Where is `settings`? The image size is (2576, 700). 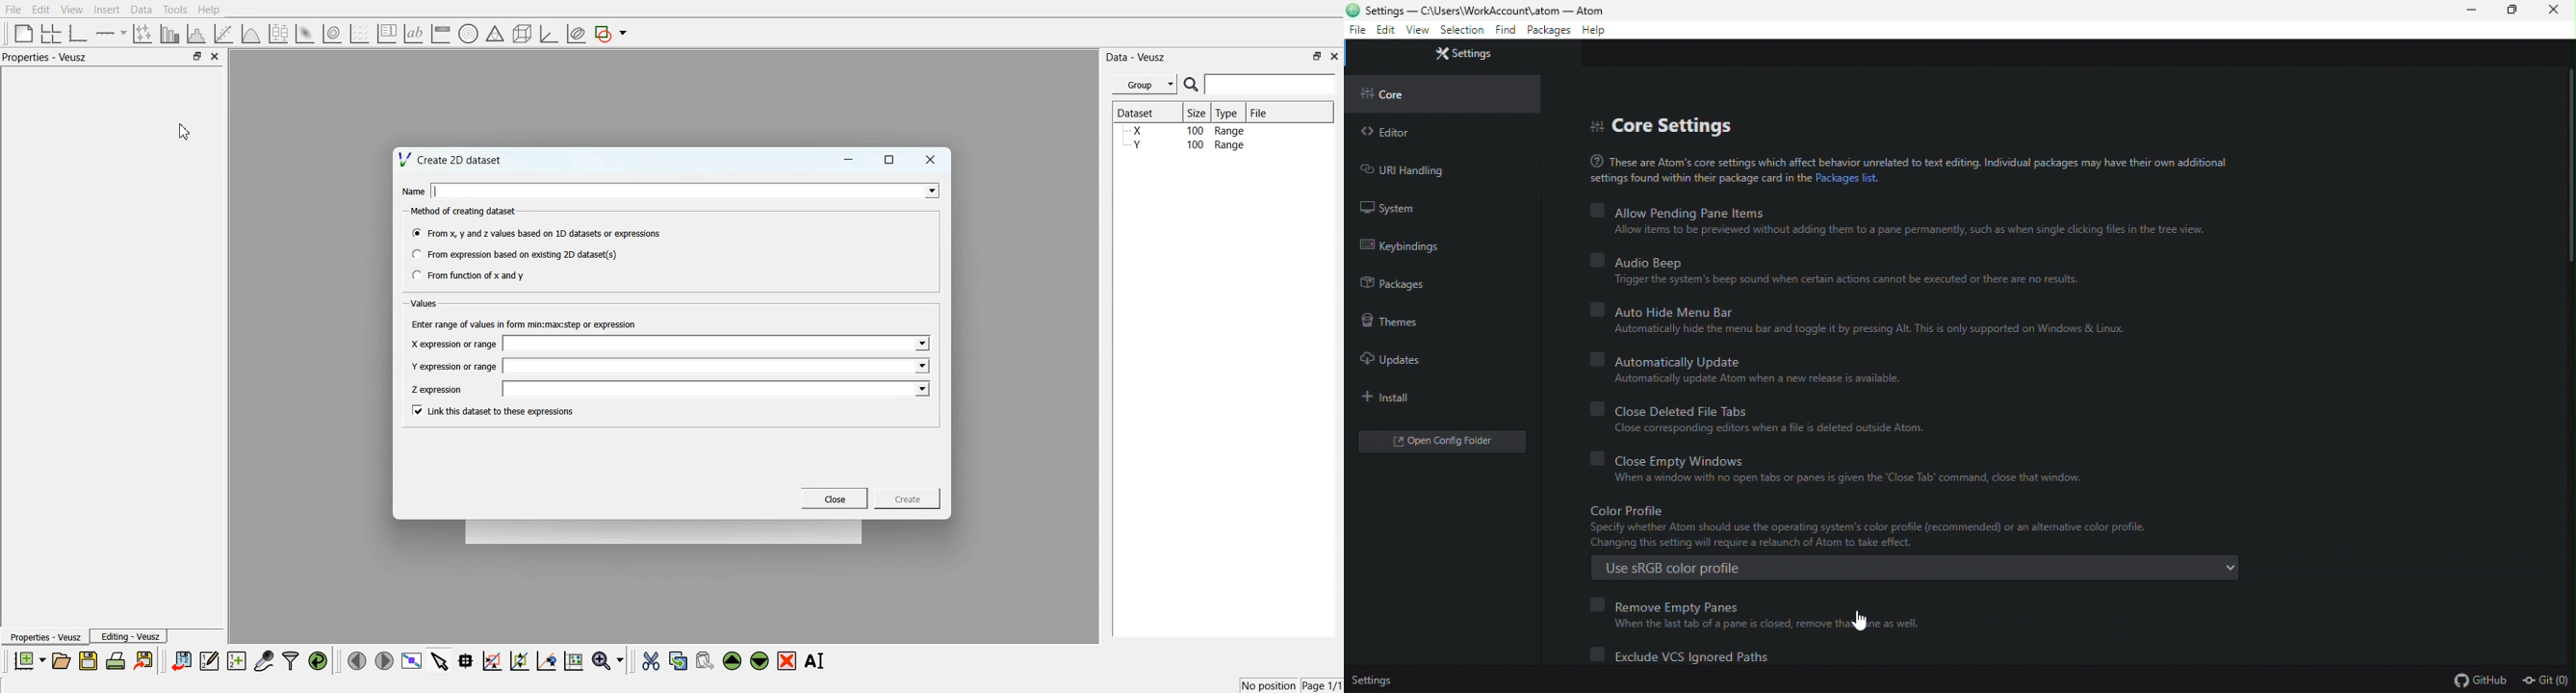
settings is located at coordinates (1470, 56).